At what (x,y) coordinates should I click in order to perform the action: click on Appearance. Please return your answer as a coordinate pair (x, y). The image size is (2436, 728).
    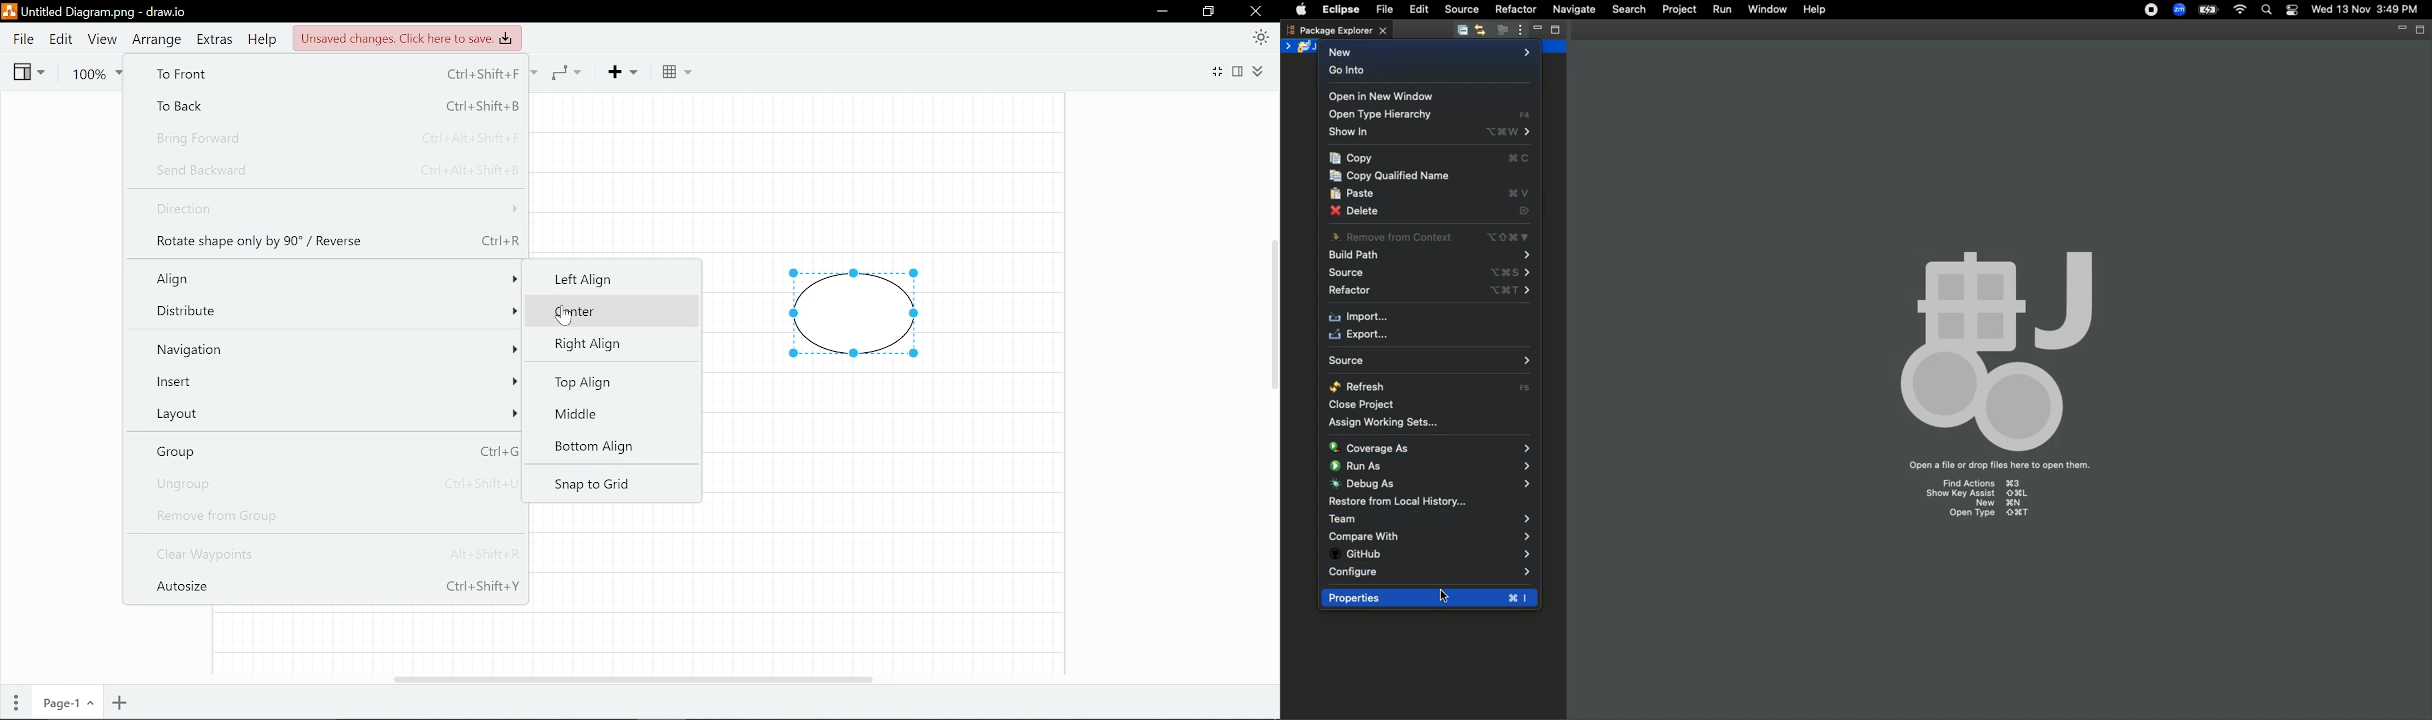
    Looking at the image, I should click on (1262, 36).